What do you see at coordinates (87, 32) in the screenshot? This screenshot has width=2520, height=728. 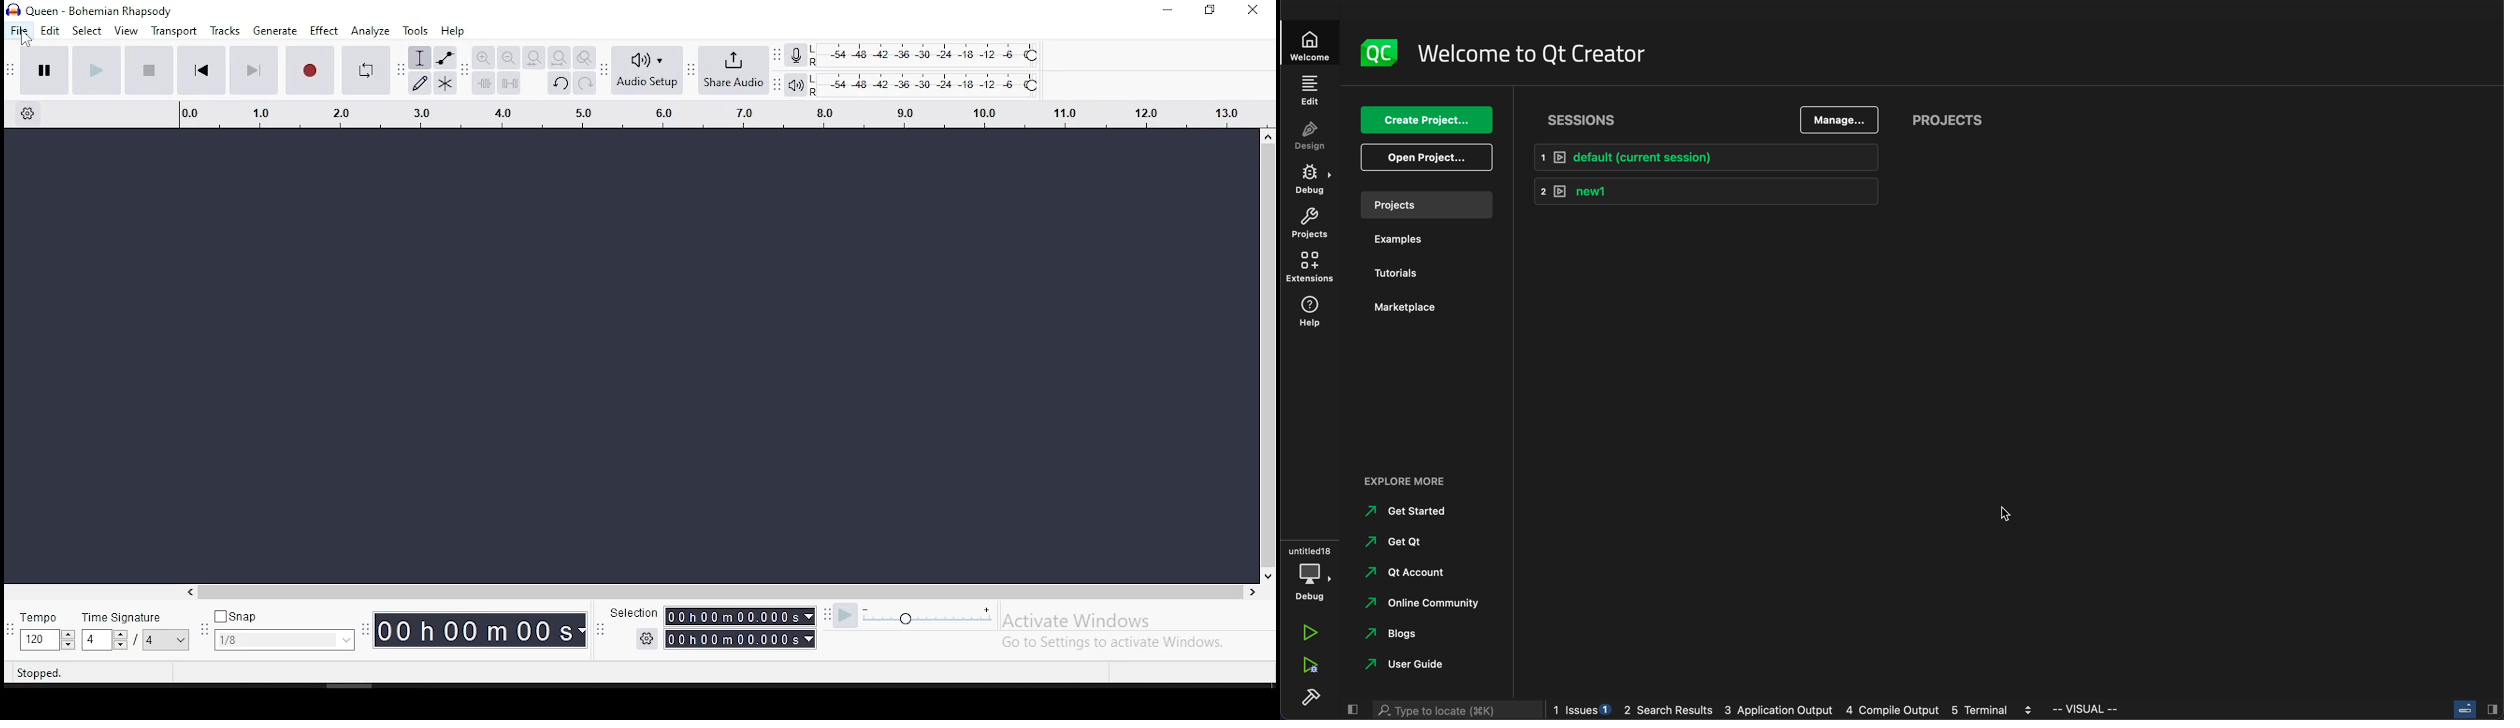 I see `select` at bounding box center [87, 32].